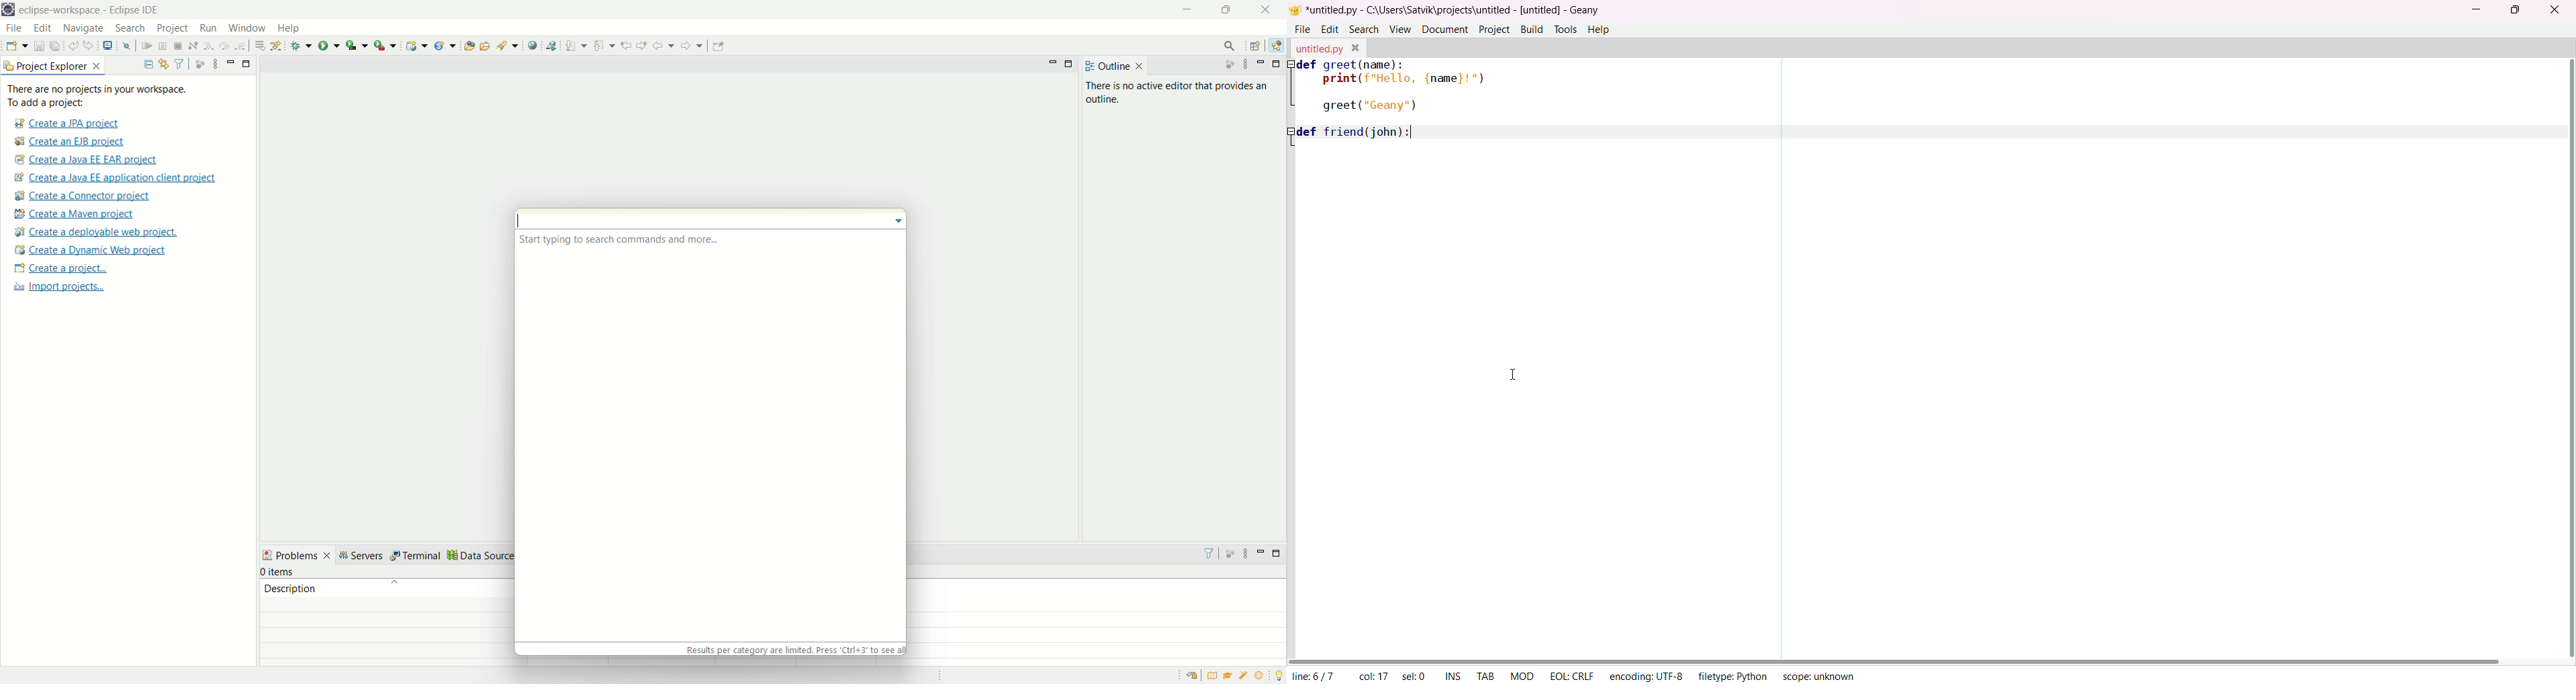  Describe the element at coordinates (1071, 64) in the screenshot. I see `maximize` at that location.